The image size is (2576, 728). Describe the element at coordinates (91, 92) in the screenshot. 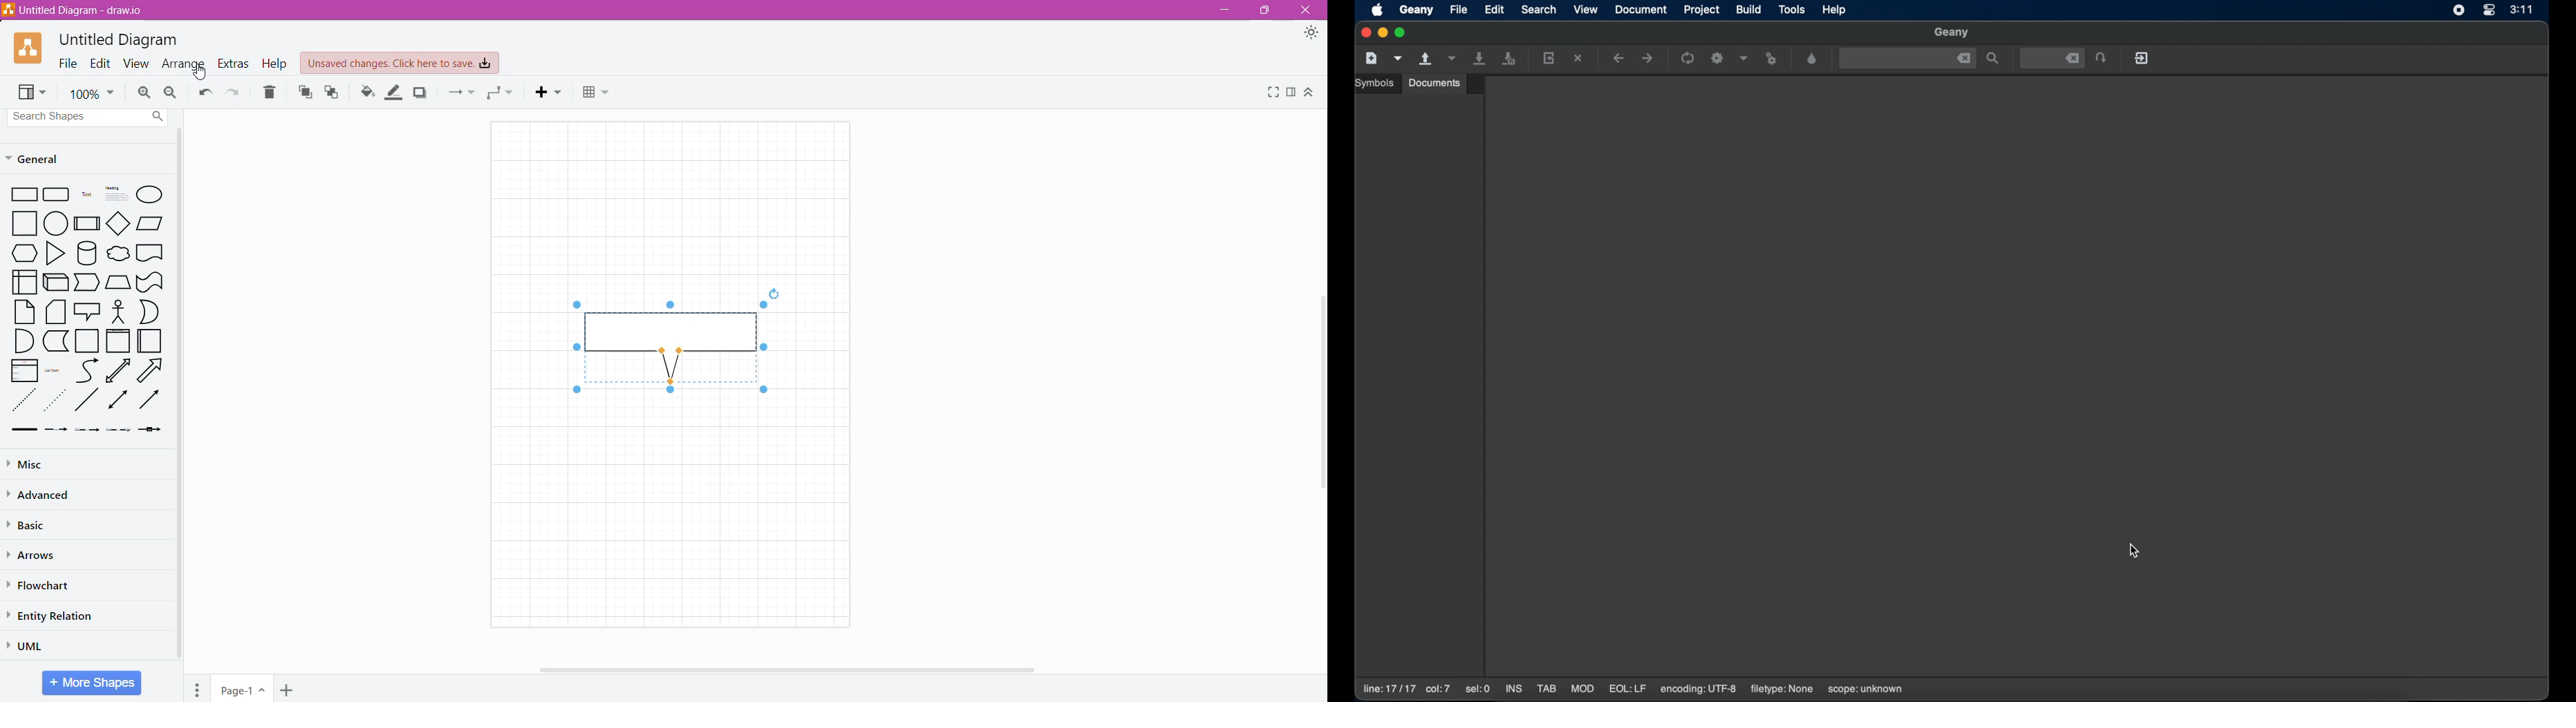

I see `Zoom` at that location.